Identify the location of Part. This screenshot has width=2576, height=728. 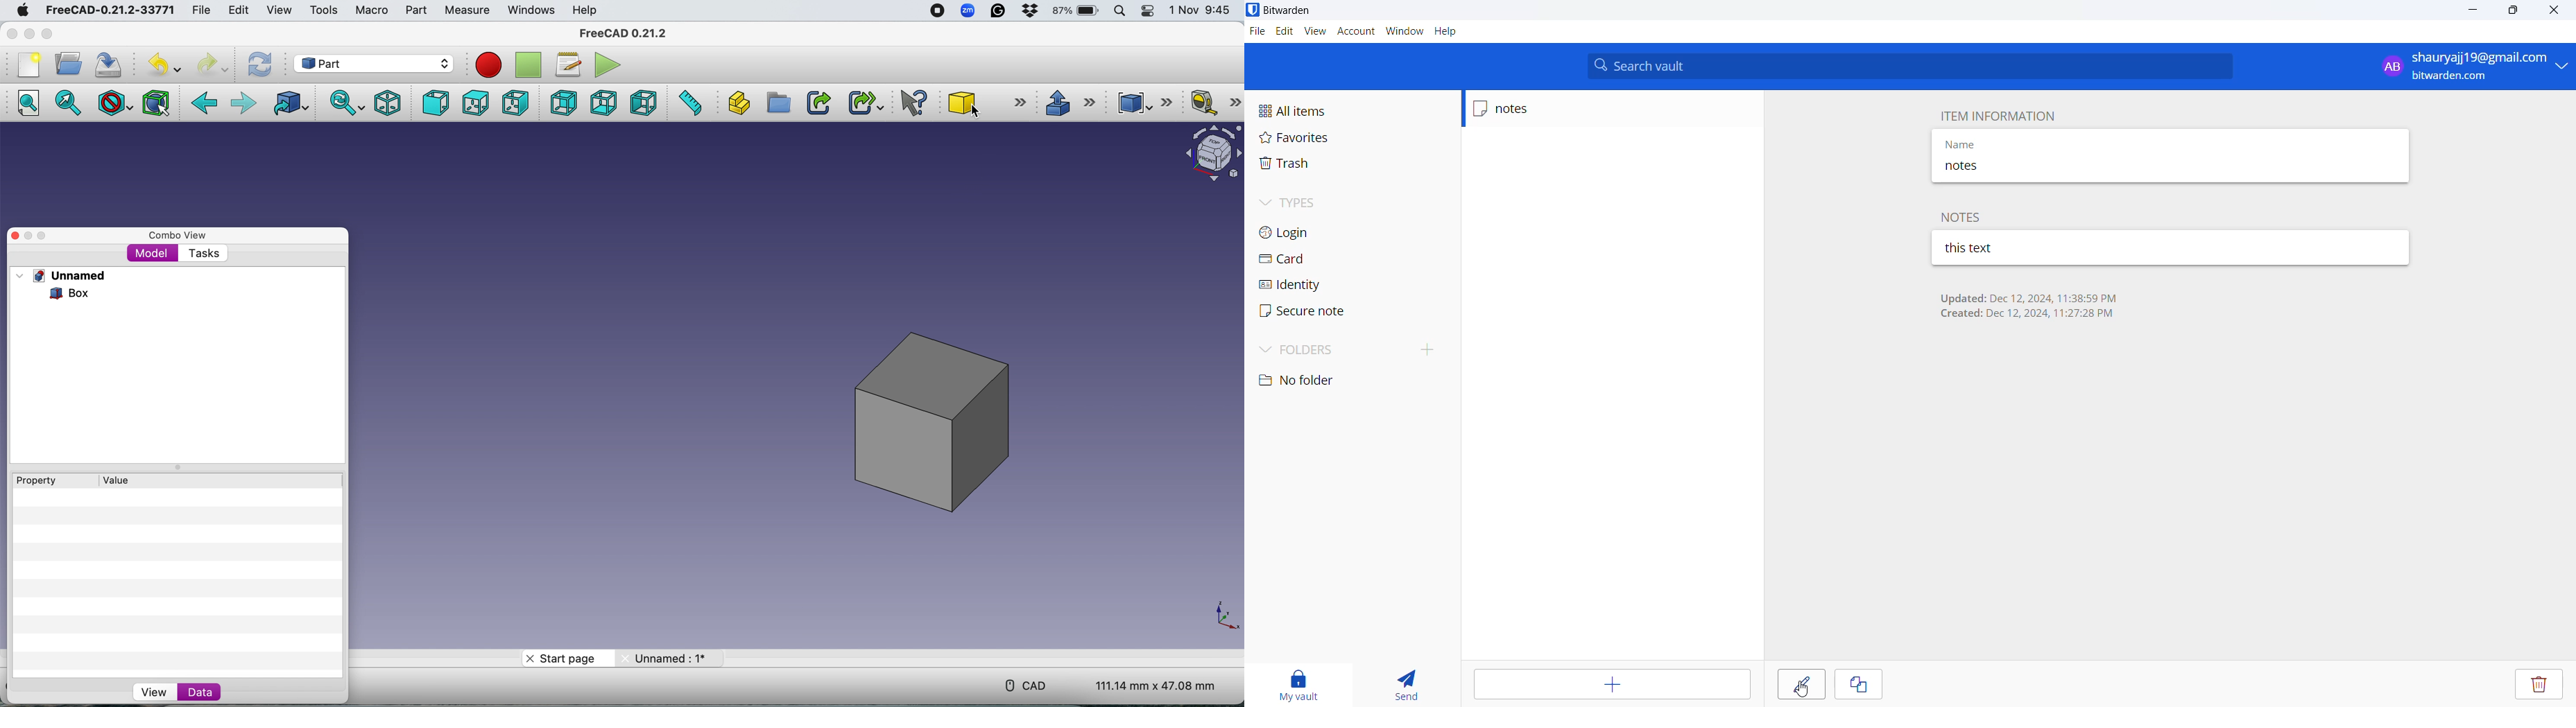
(416, 10).